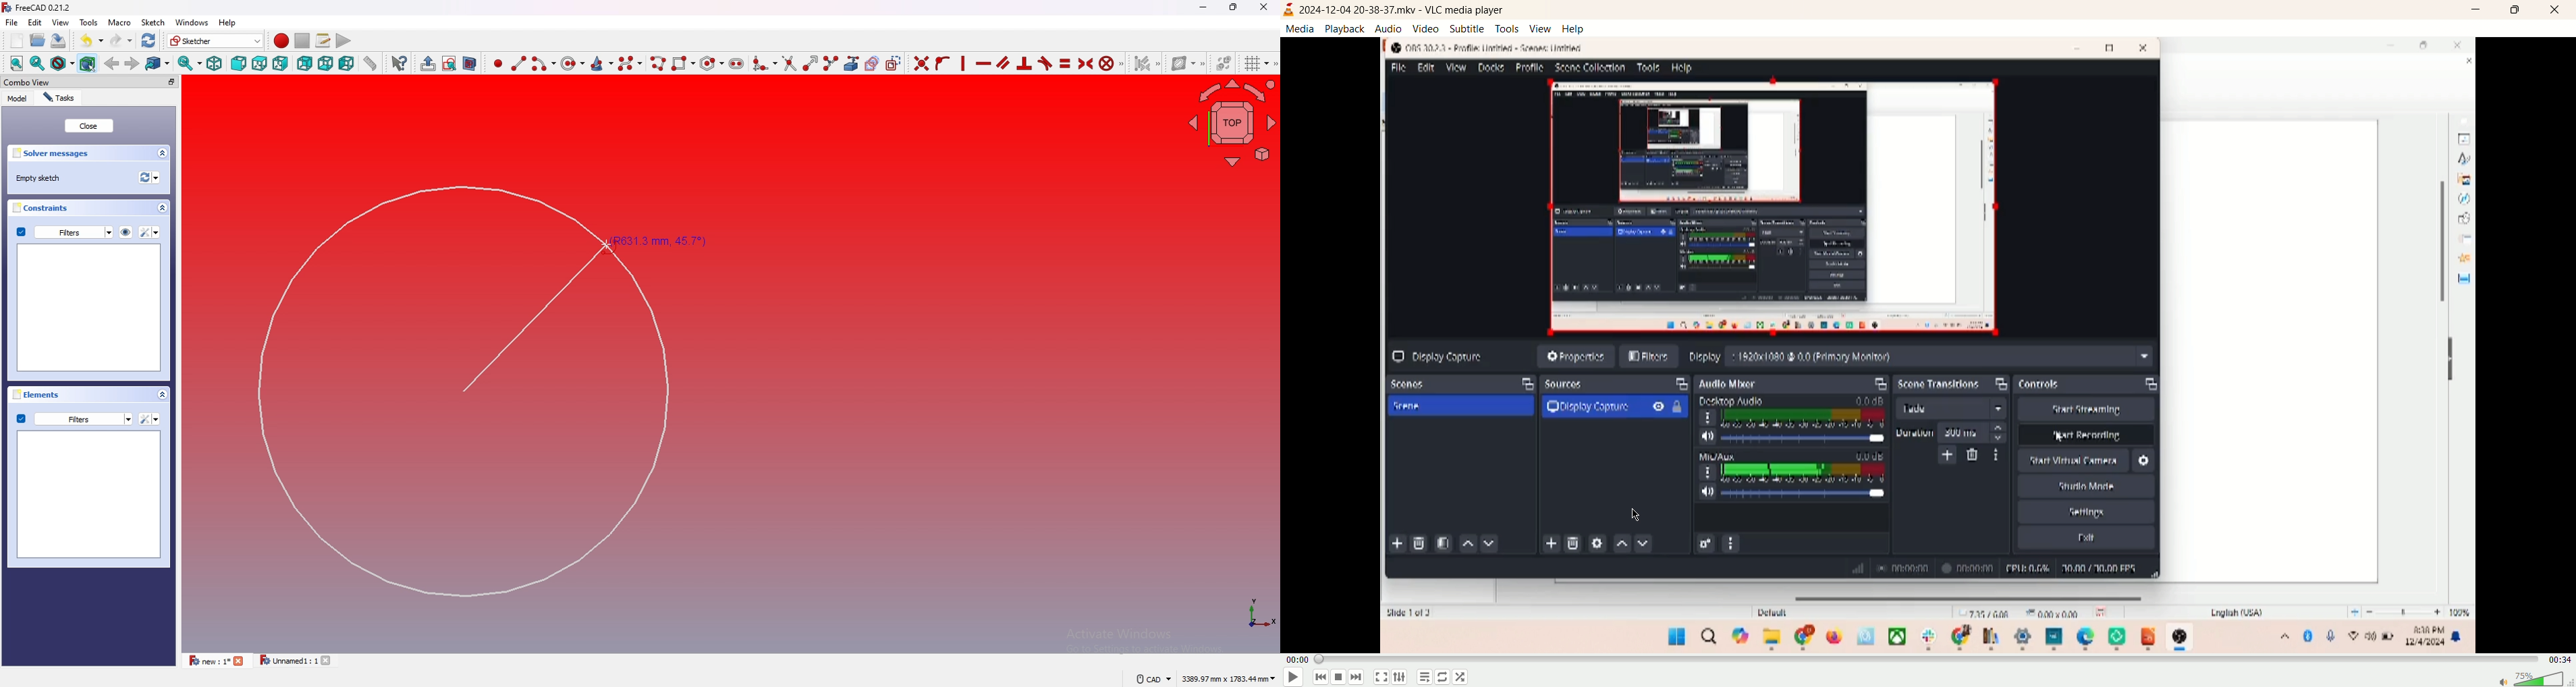  I want to click on constraint point onto object, so click(944, 63).